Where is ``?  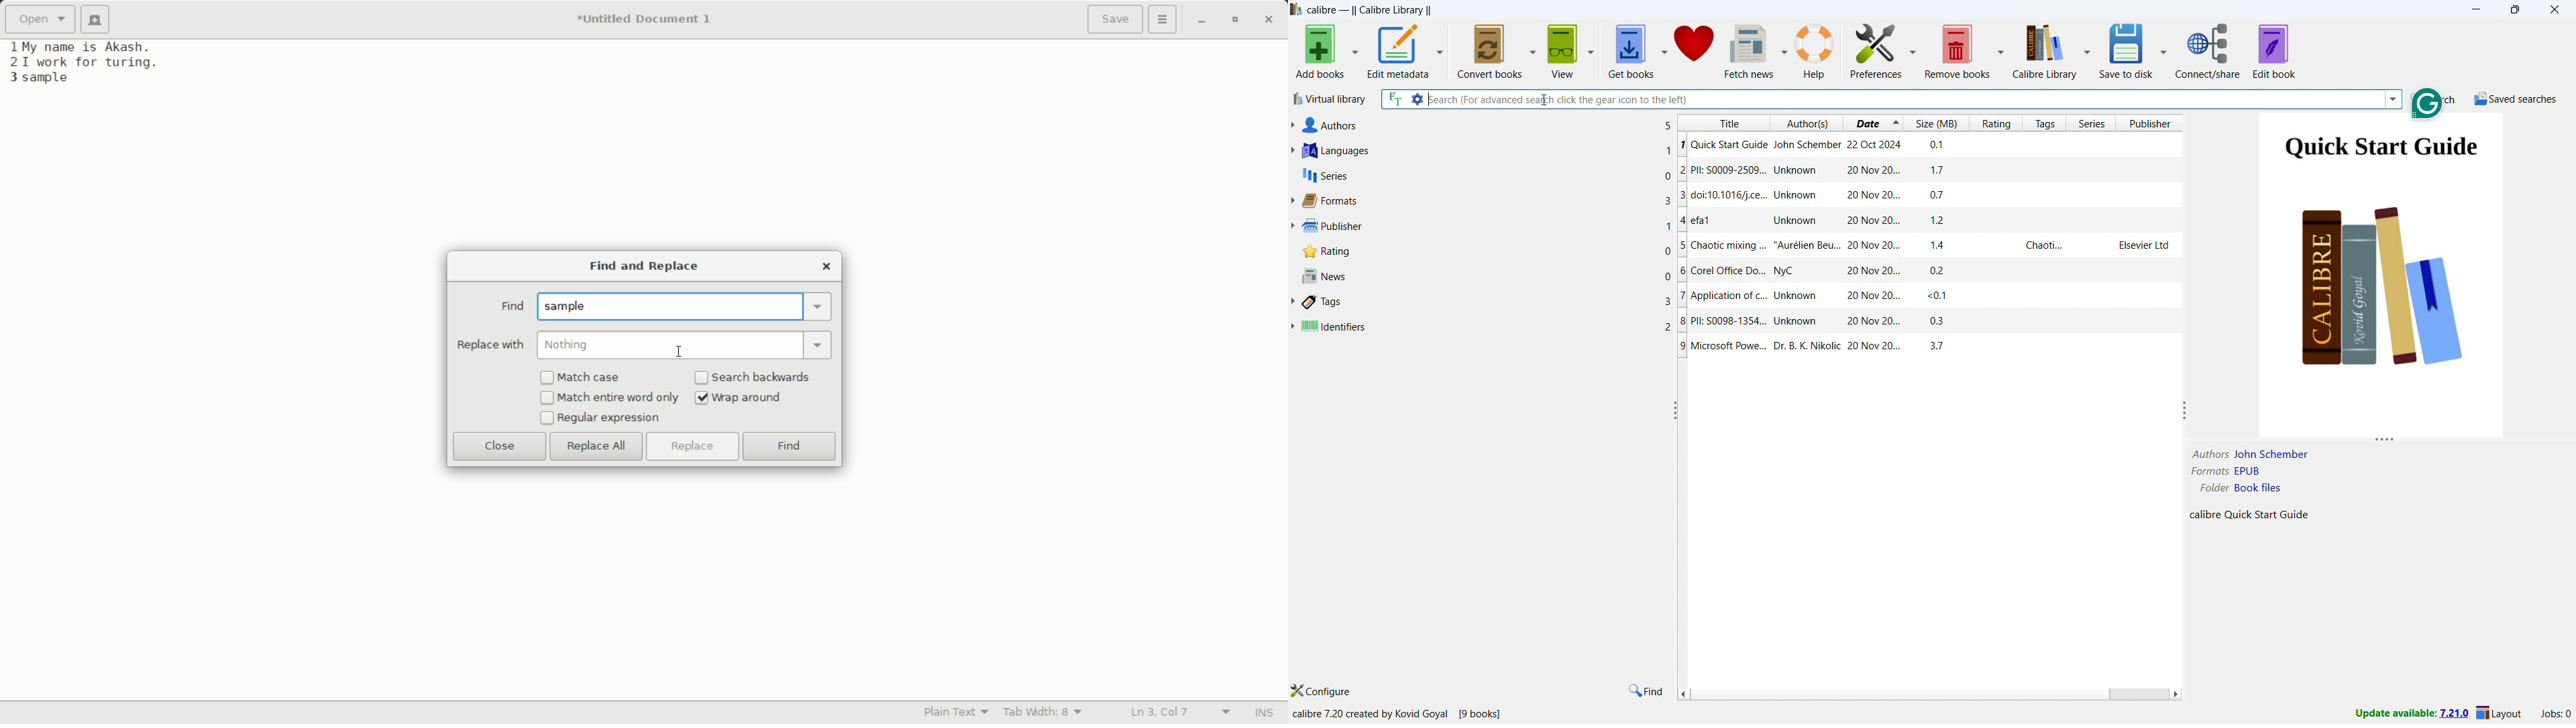
 is located at coordinates (1695, 50).